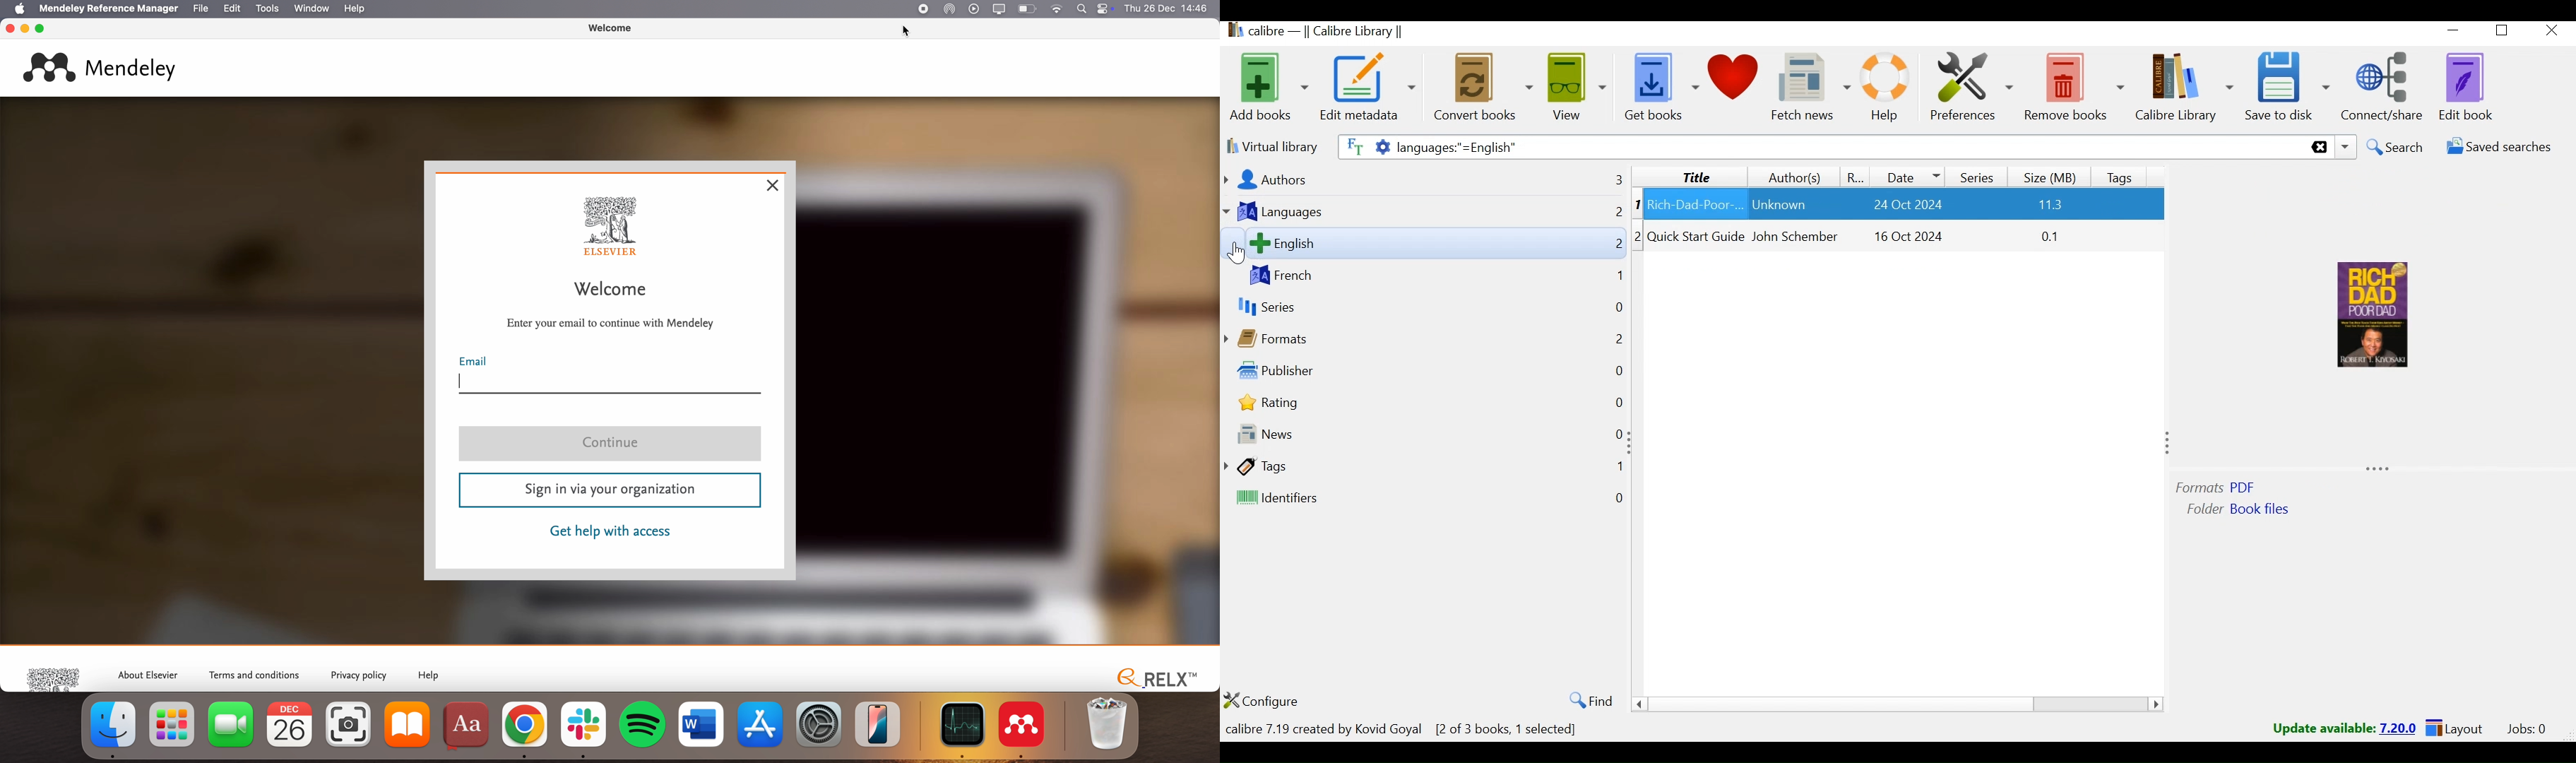 This screenshot has width=2576, height=784. What do you see at coordinates (525, 730) in the screenshot?
I see `Google Chrome` at bounding box center [525, 730].